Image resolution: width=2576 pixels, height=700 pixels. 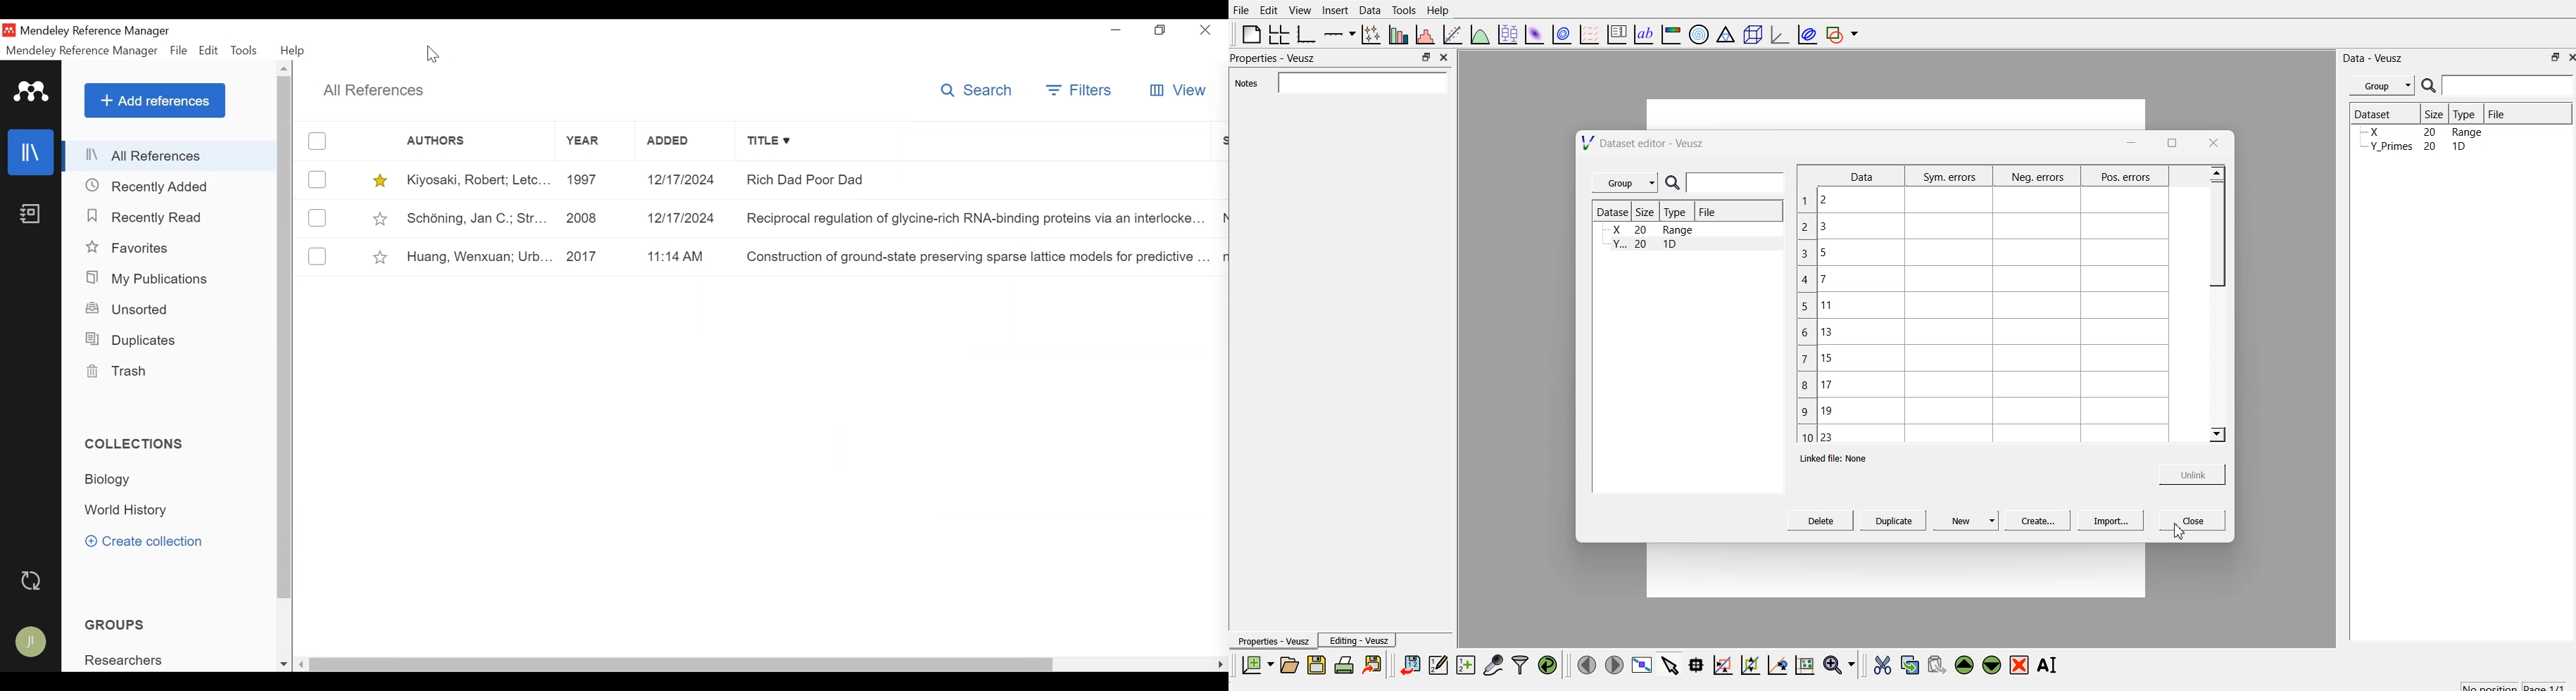 What do you see at coordinates (171, 156) in the screenshot?
I see `All References` at bounding box center [171, 156].